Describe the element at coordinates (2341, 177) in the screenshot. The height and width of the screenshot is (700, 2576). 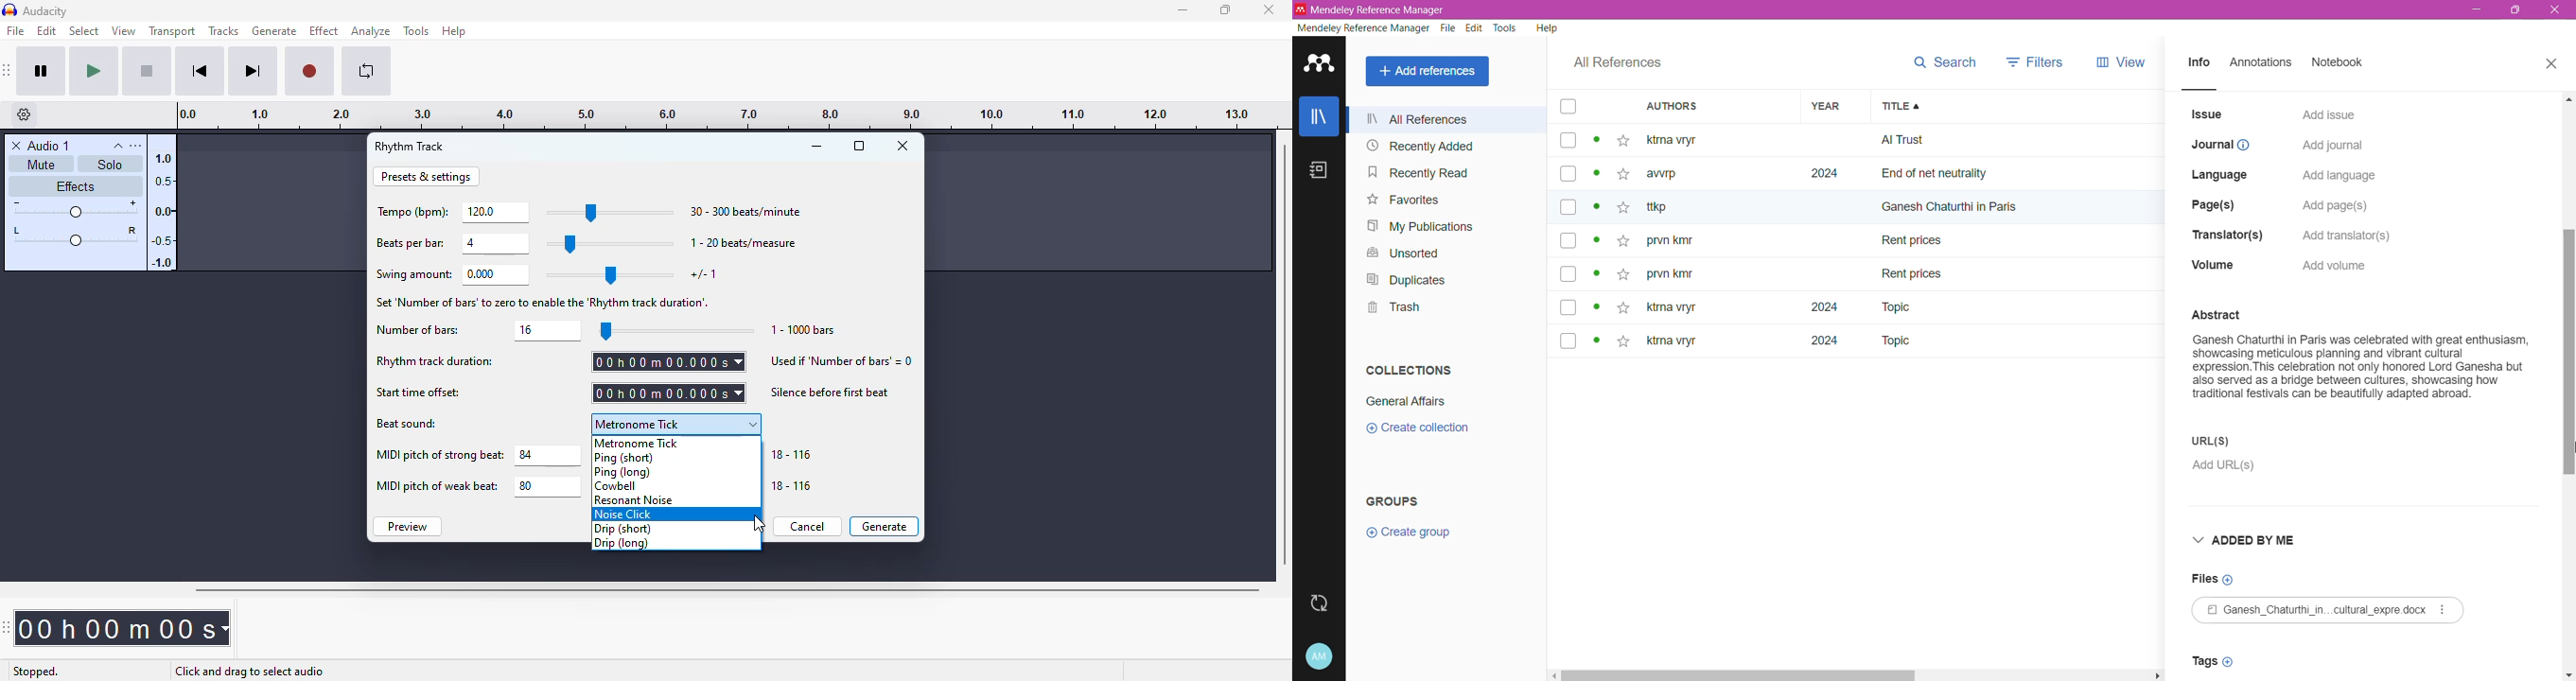
I see `Click to Add Language` at that location.